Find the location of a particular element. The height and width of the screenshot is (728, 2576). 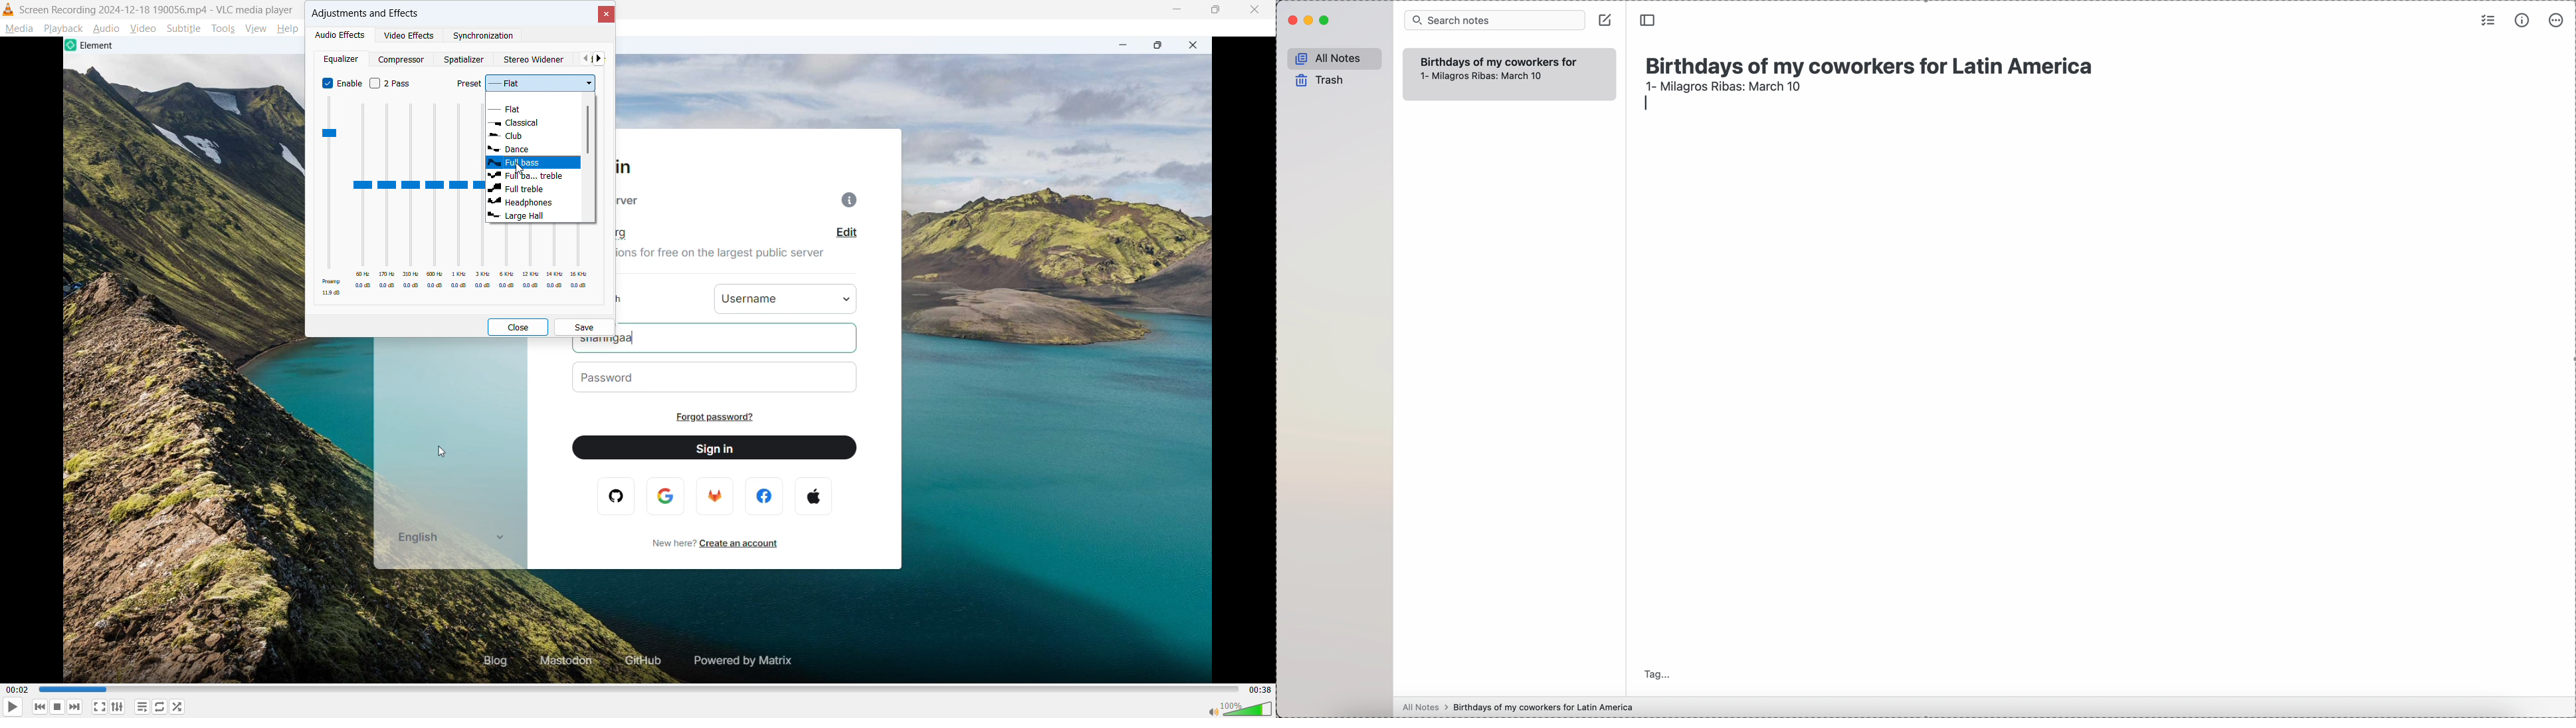

Adjust 170 Hertz is located at coordinates (388, 197).